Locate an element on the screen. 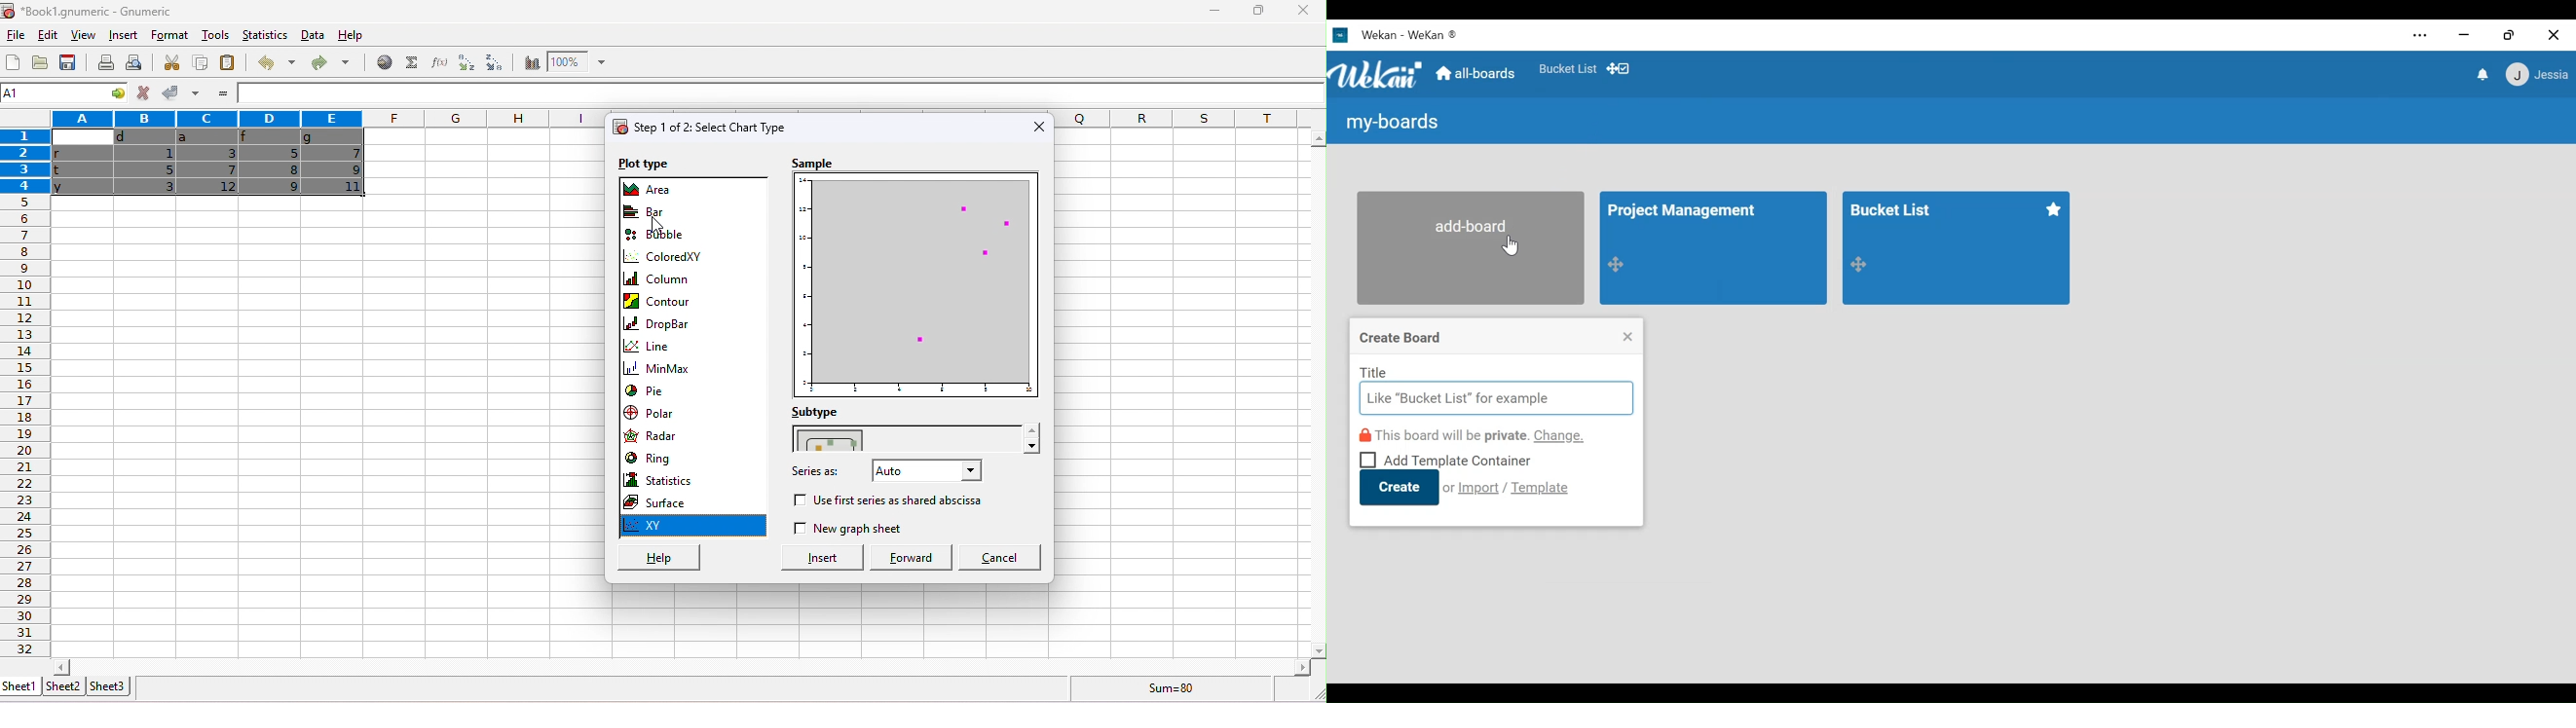 The width and height of the screenshot is (2576, 728). Go to Home View (all boards) is located at coordinates (1474, 74).